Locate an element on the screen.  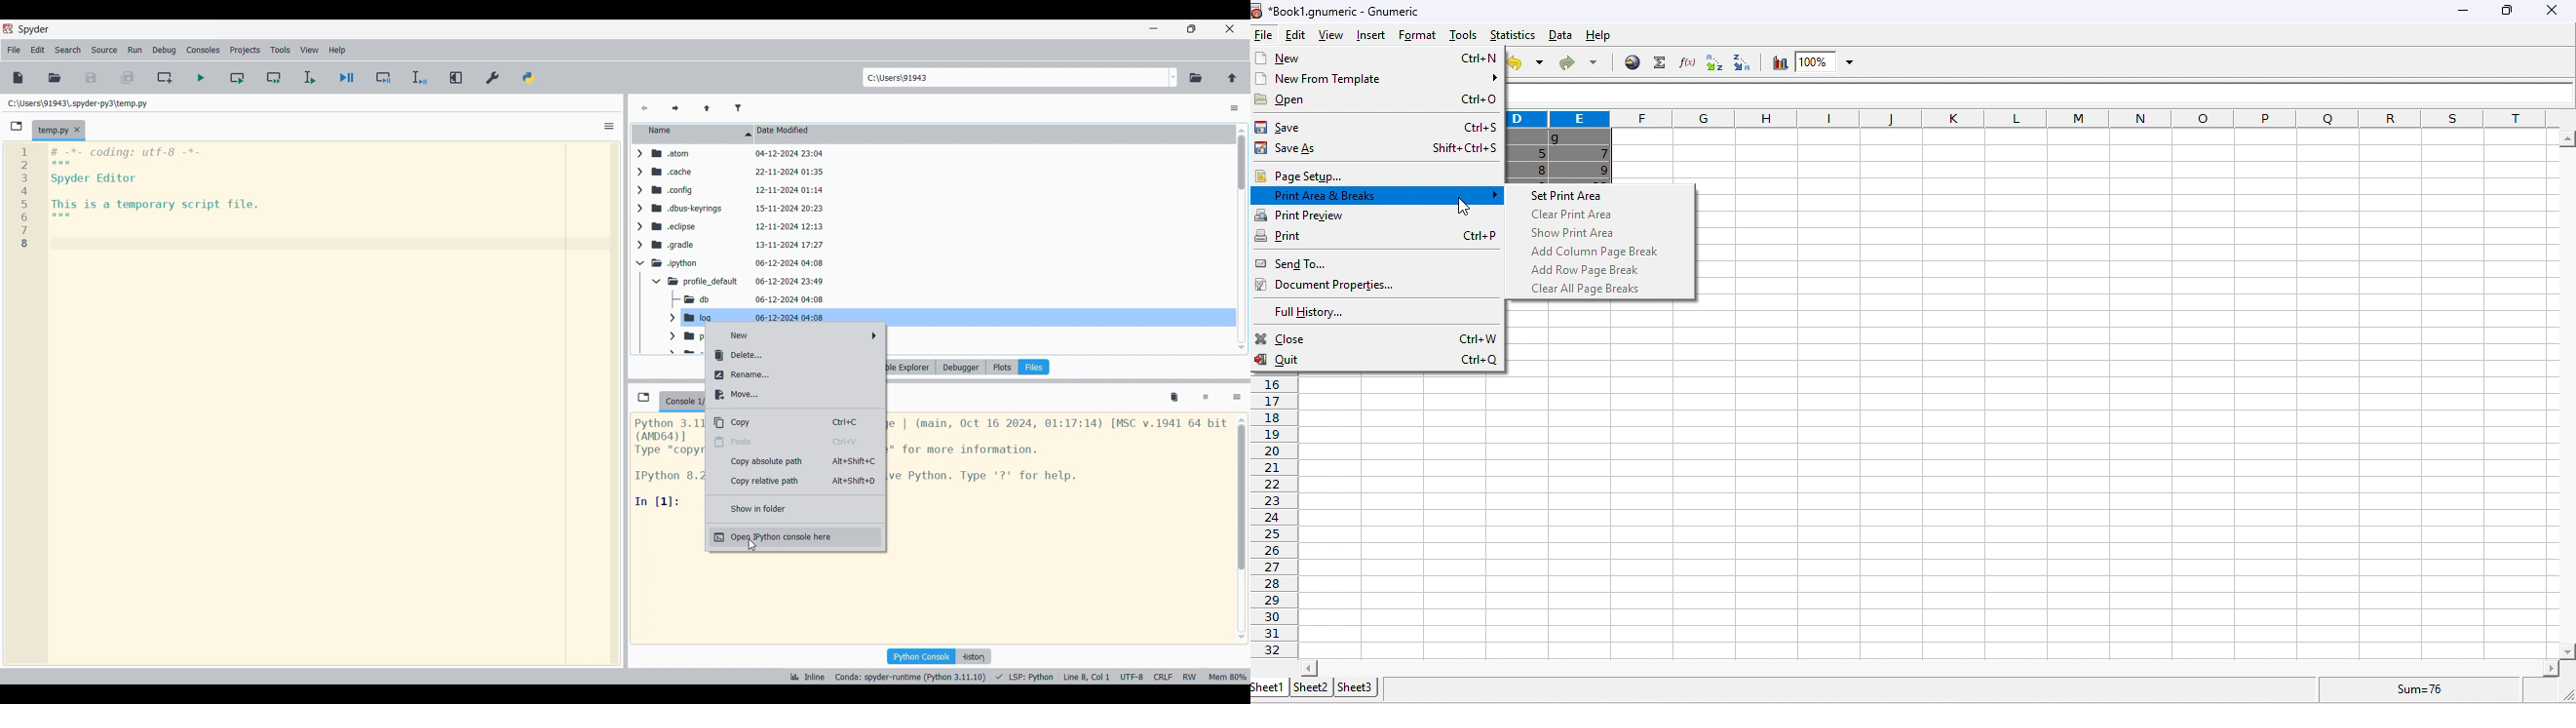
format is located at coordinates (1419, 34).